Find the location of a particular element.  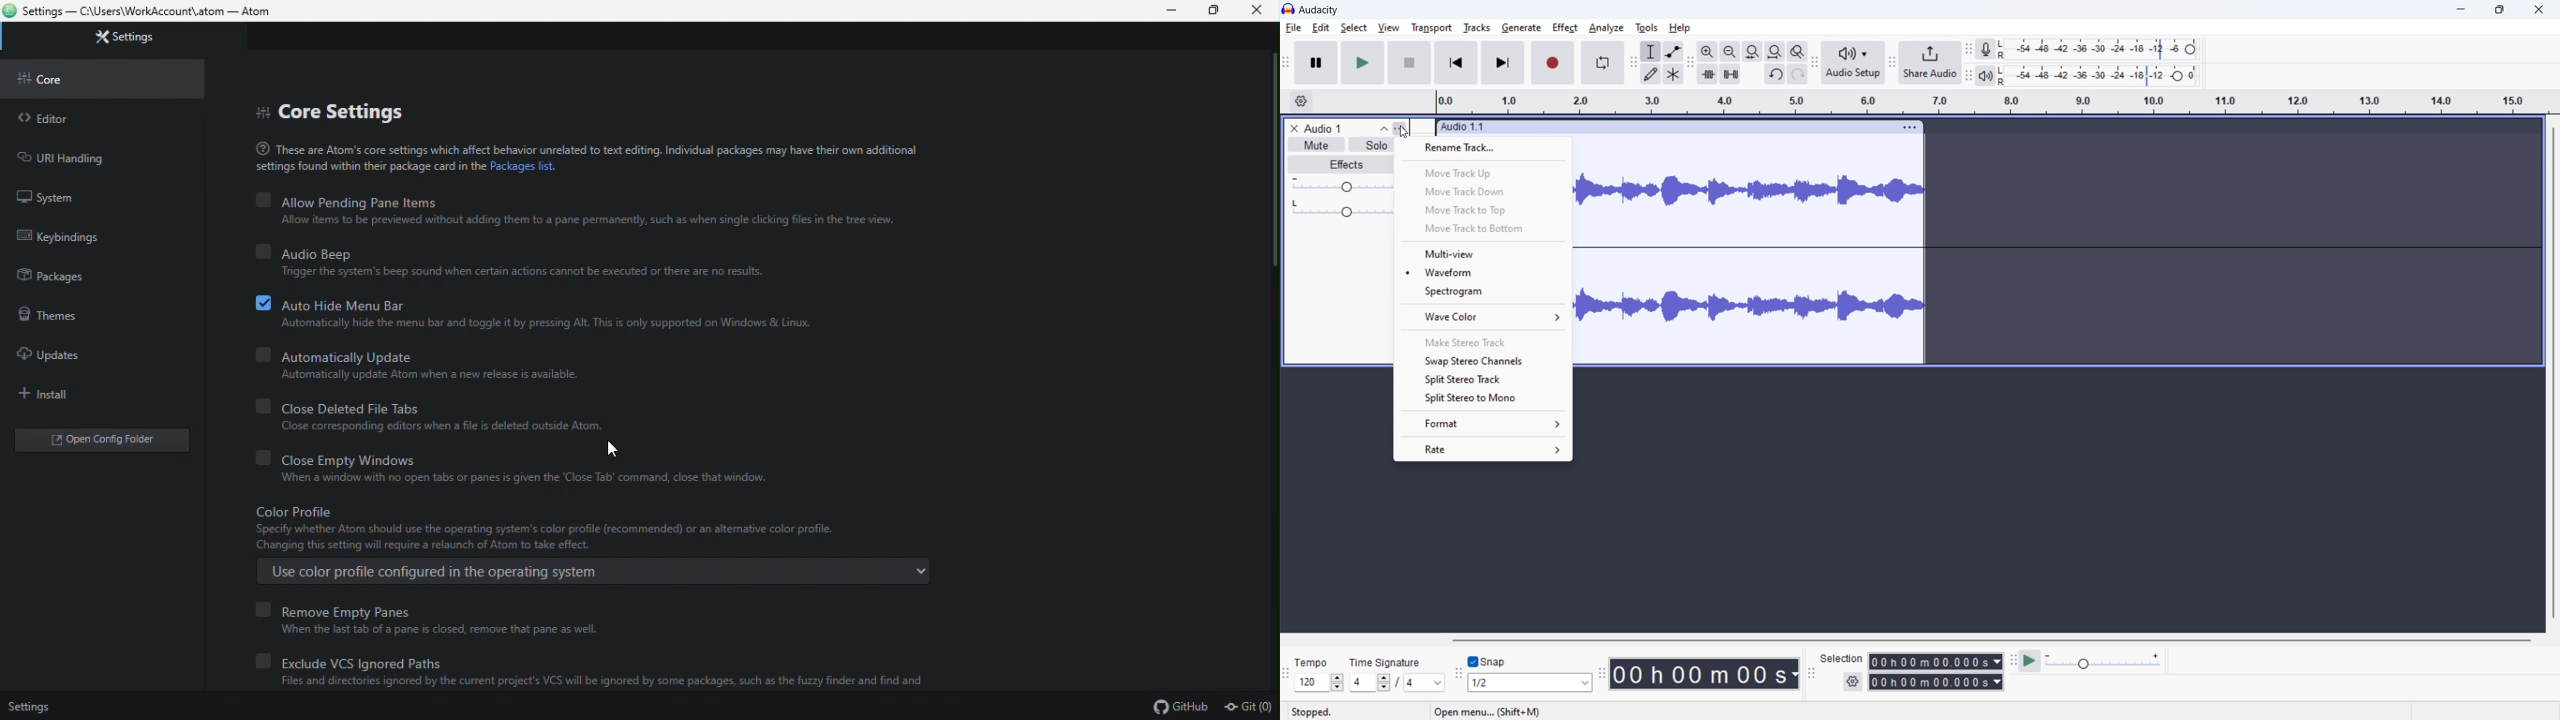

open menu.. (shift + M) (Esc to cancel) is located at coordinates (1519, 711).